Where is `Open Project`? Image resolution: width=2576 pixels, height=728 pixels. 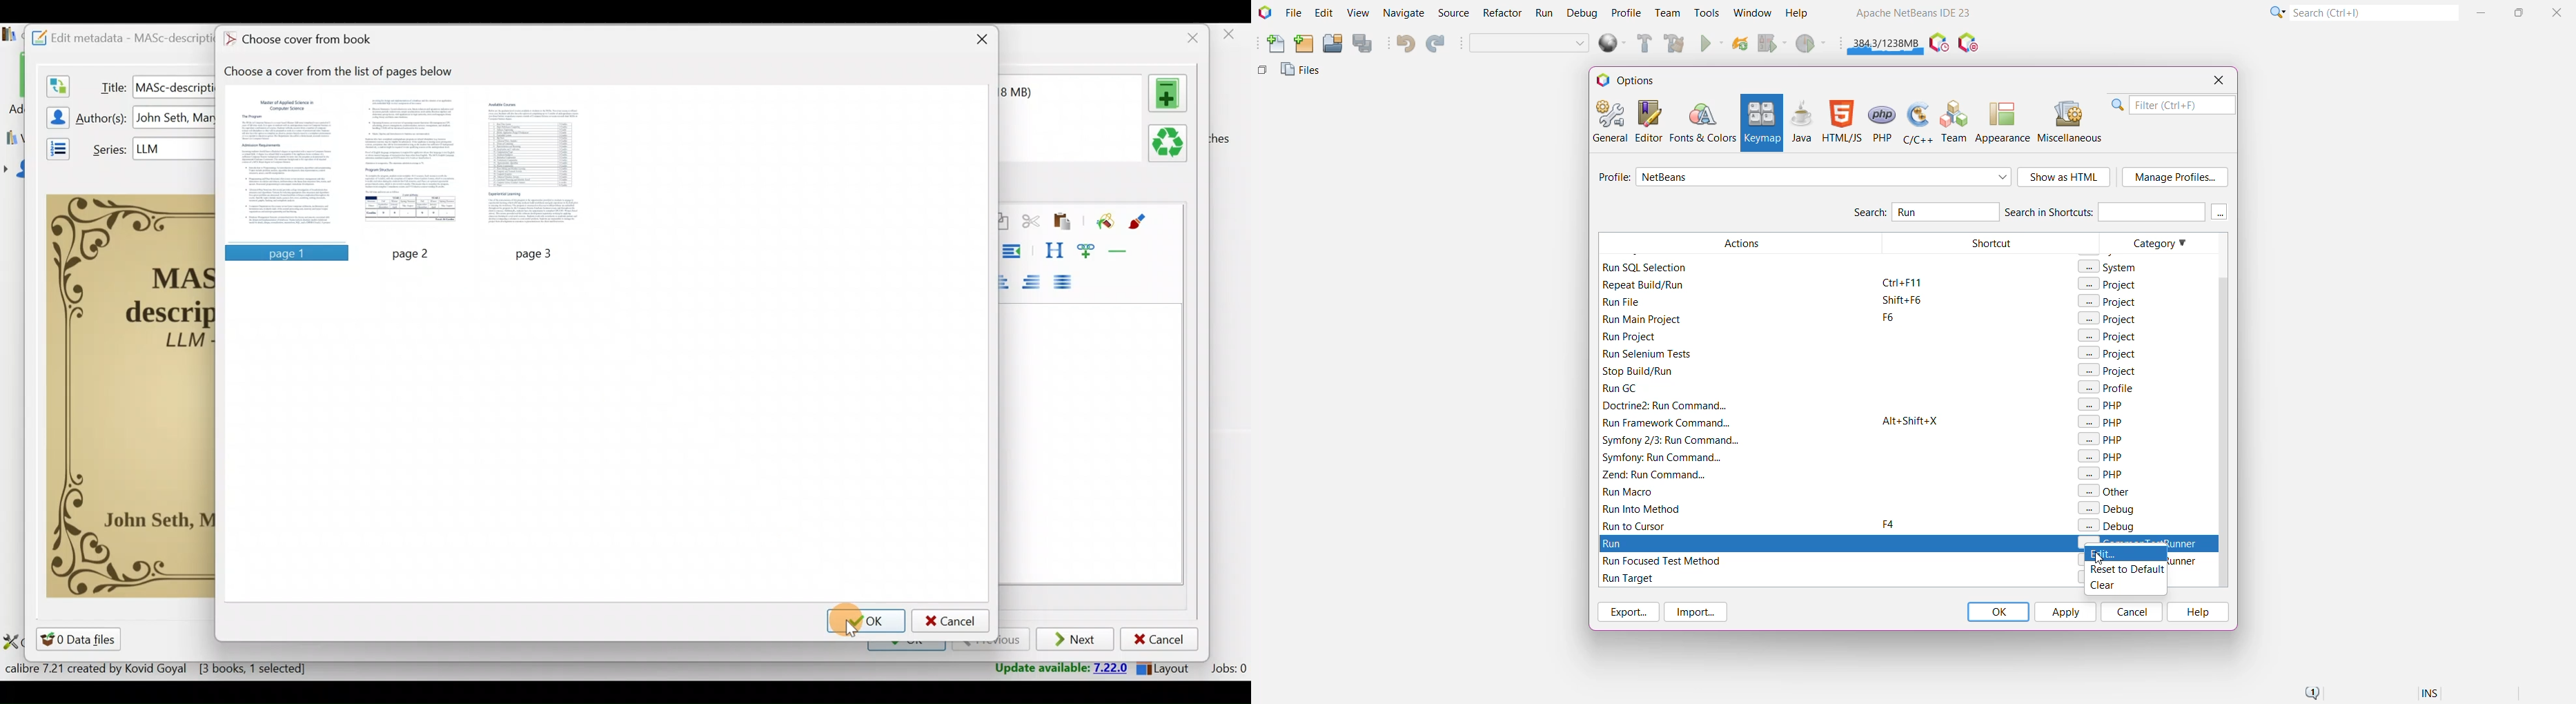 Open Project is located at coordinates (1332, 44).